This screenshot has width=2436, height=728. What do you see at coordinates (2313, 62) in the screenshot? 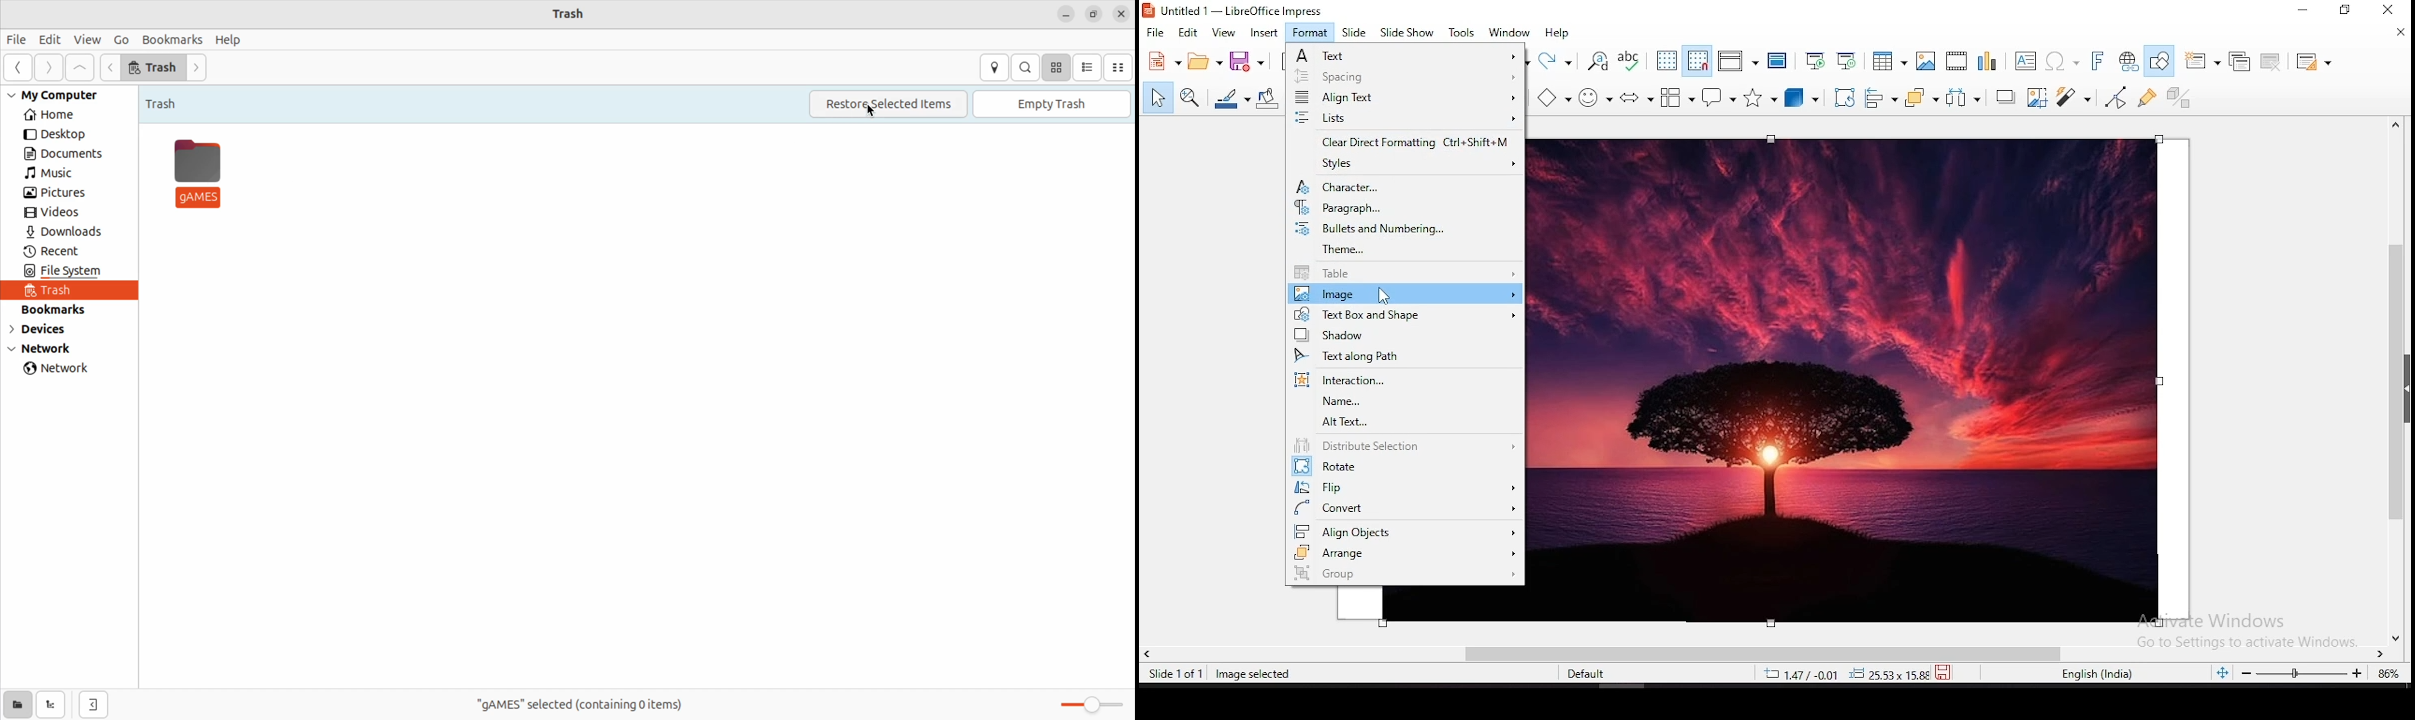
I see ` slide layout` at bounding box center [2313, 62].